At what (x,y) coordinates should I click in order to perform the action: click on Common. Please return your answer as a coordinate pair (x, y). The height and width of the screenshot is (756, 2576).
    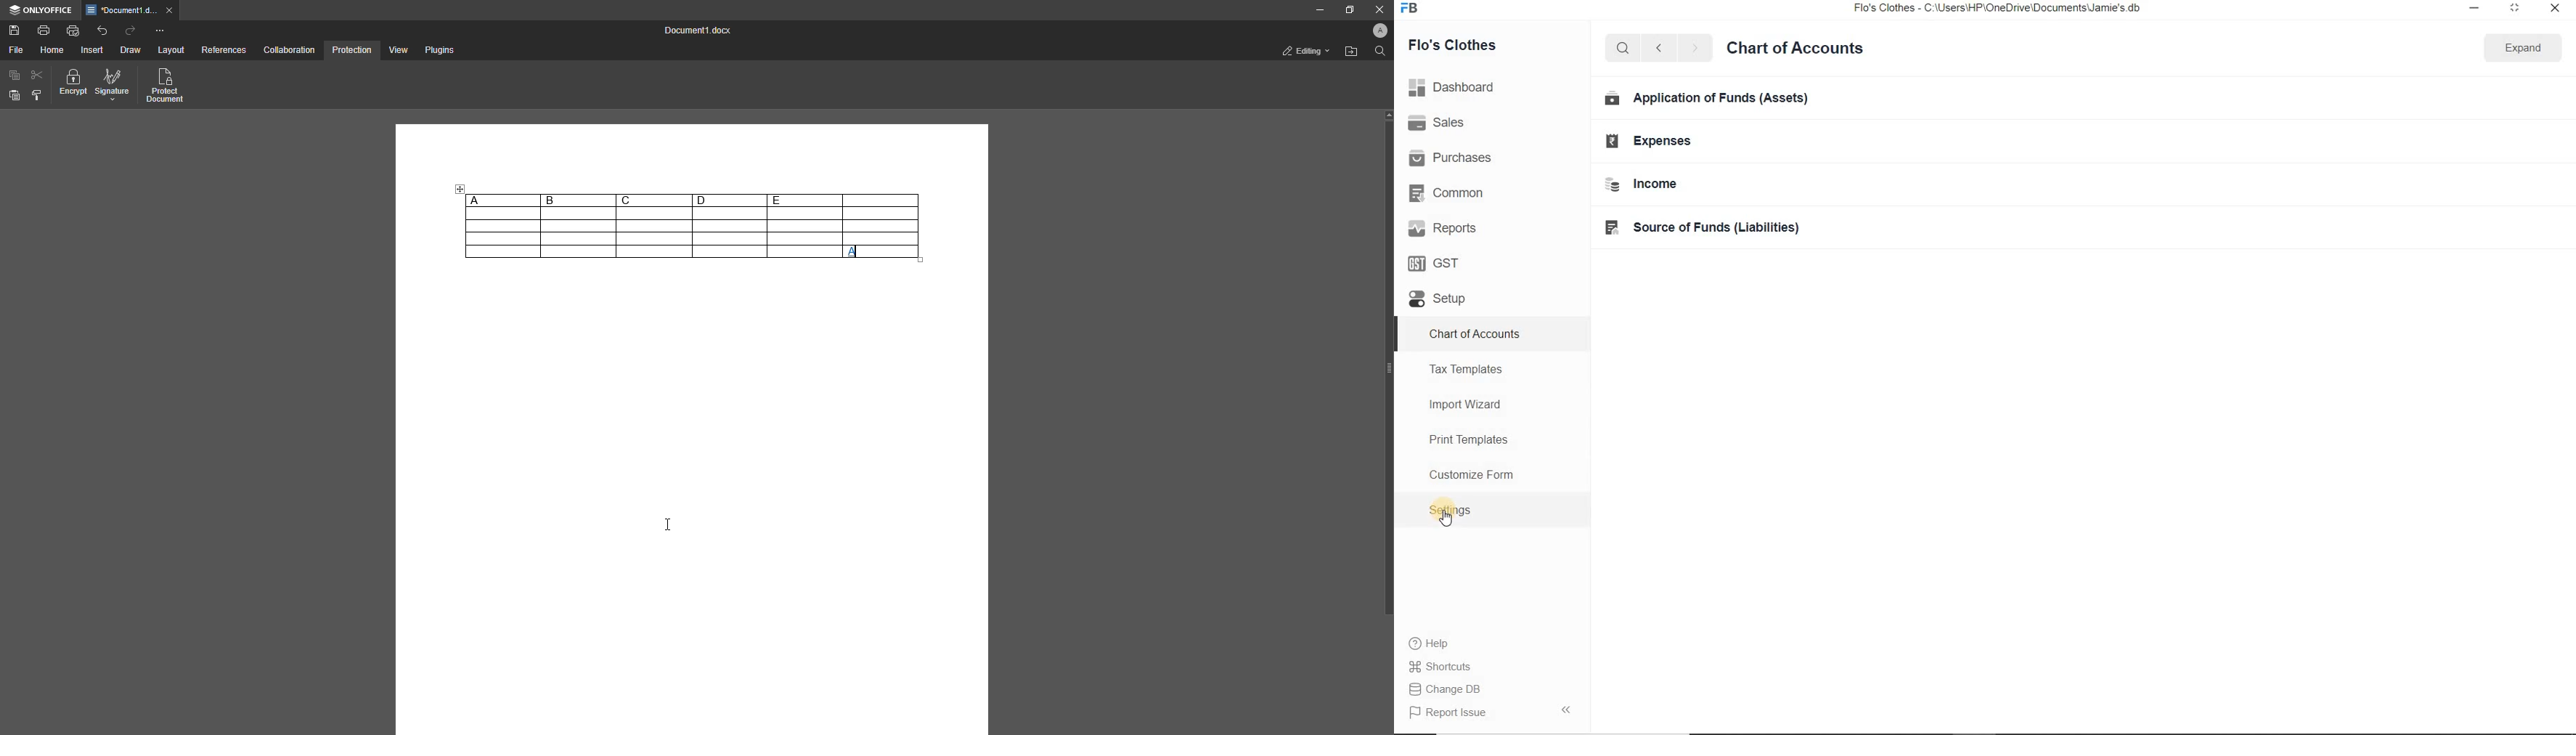
    Looking at the image, I should click on (1450, 194).